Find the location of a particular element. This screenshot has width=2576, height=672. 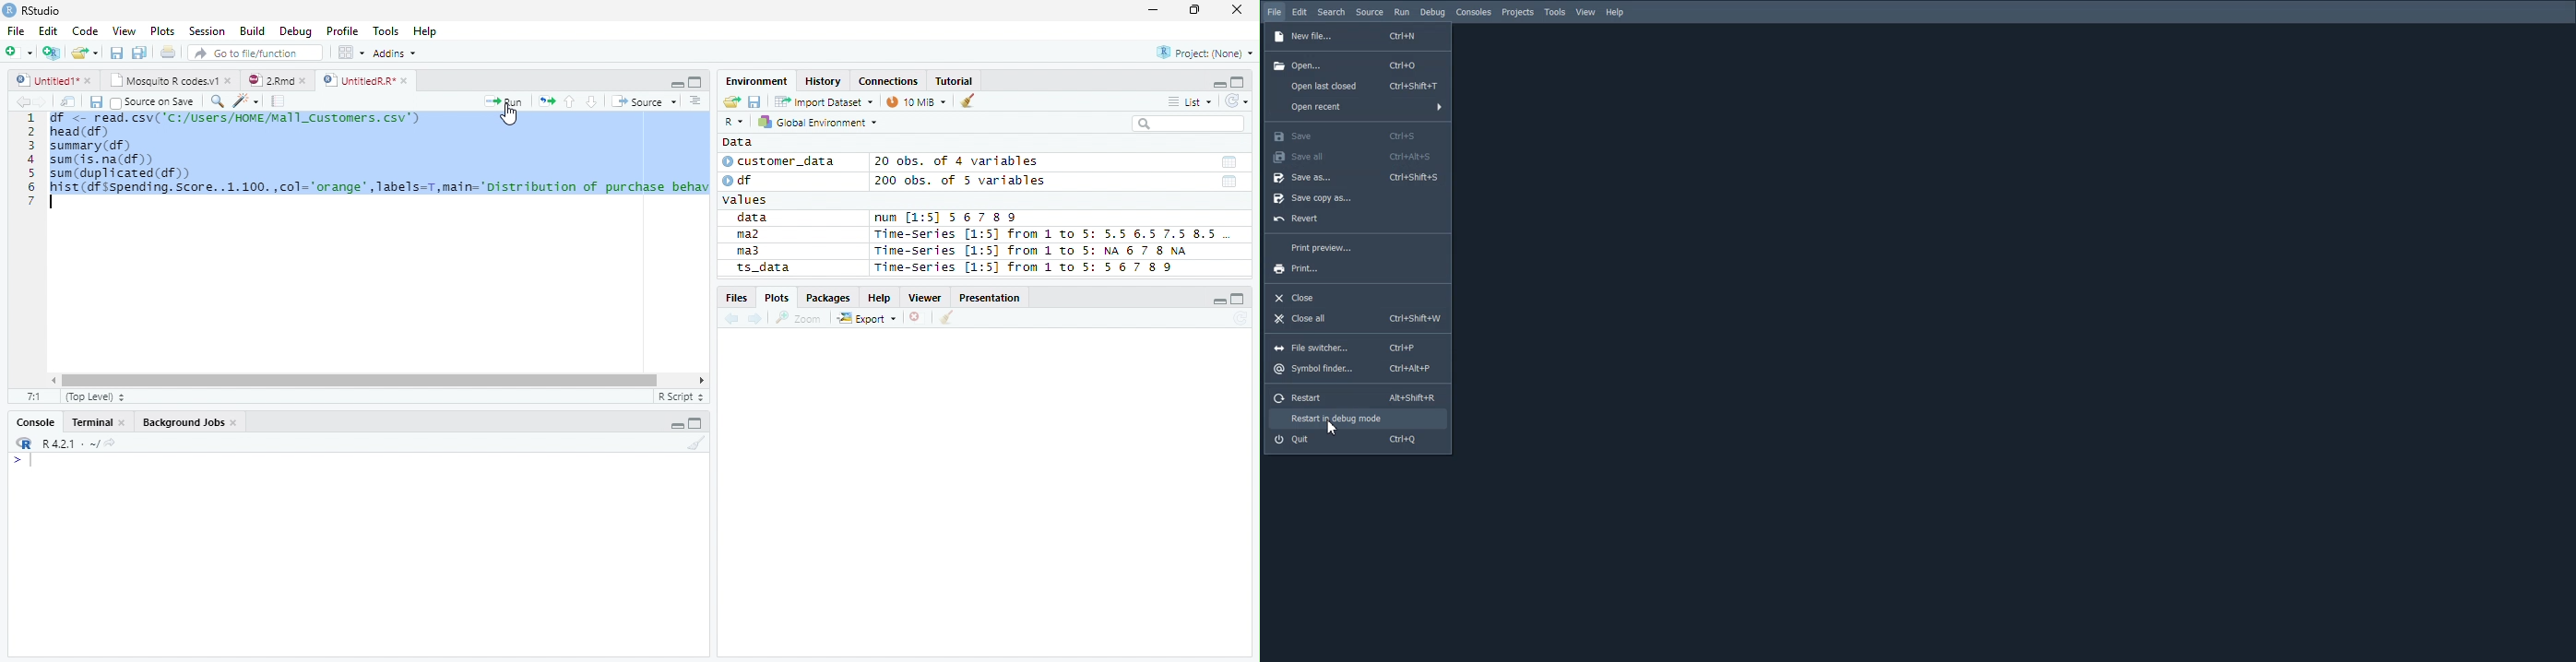

Date is located at coordinates (1228, 162).